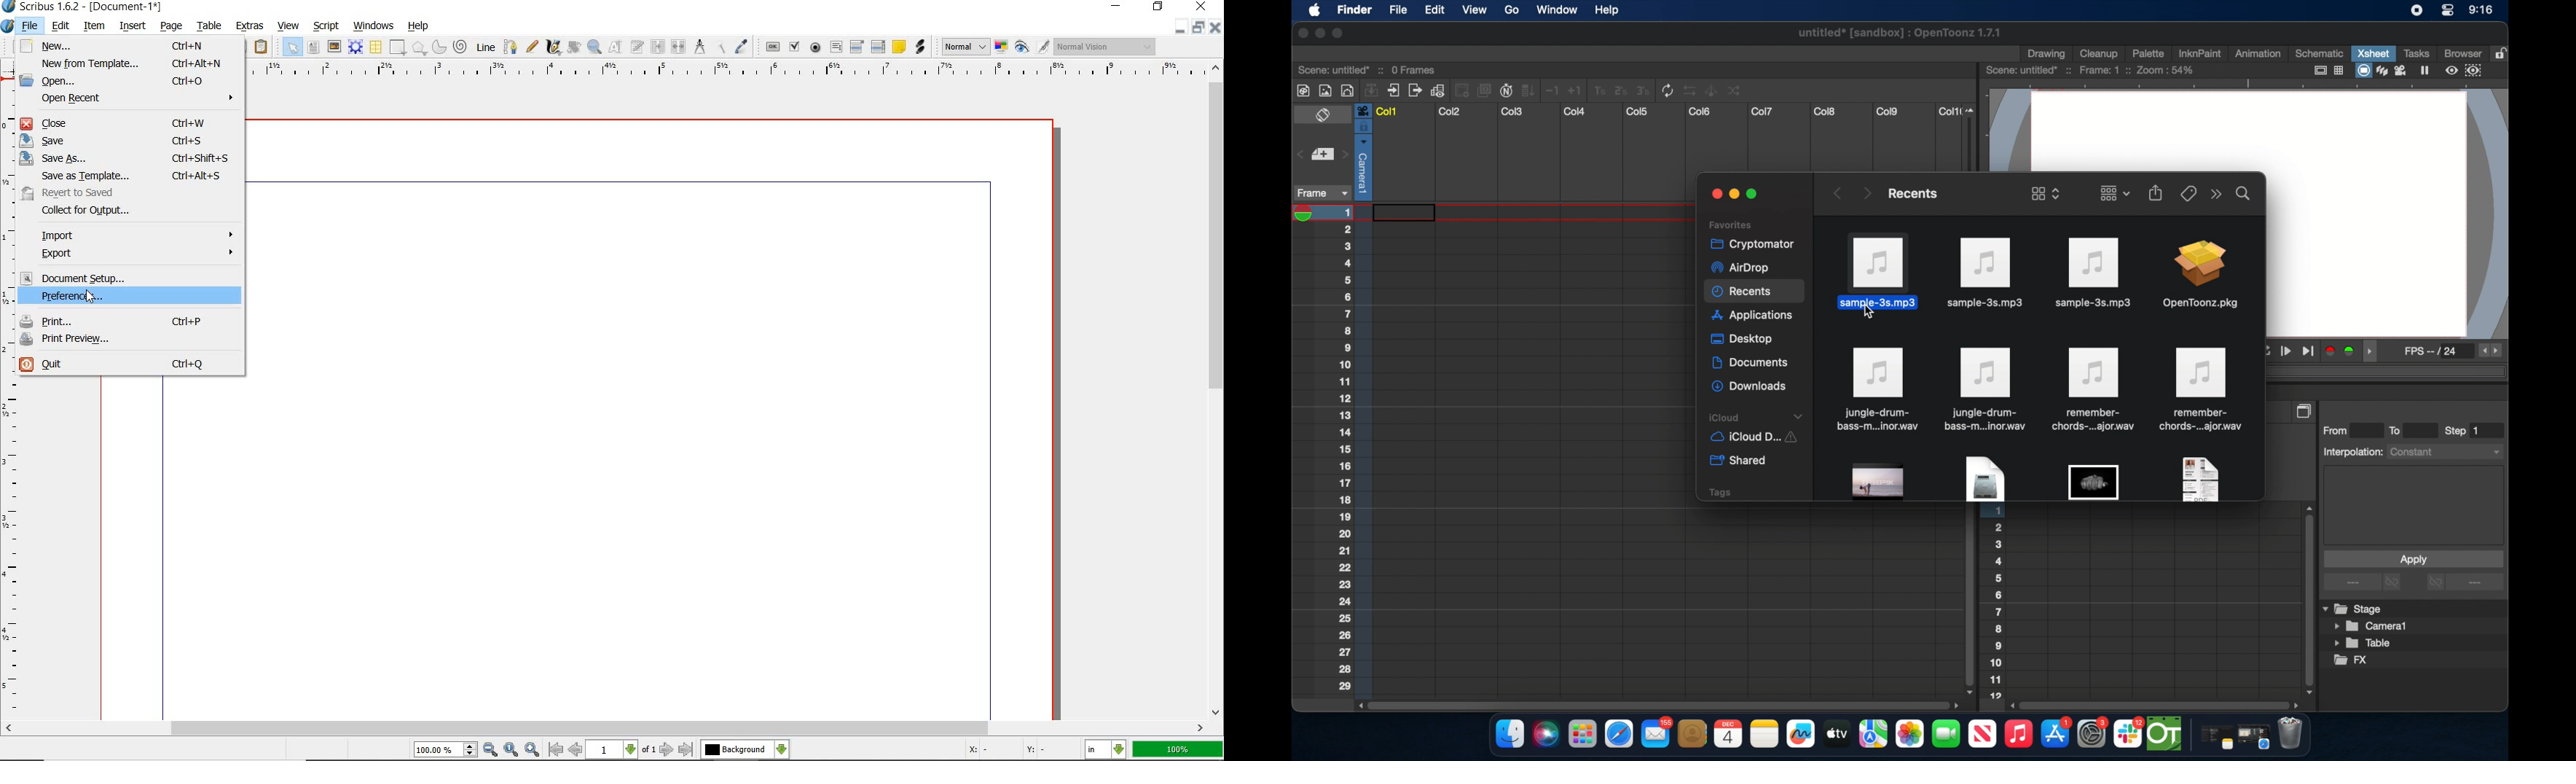 The height and width of the screenshot is (784, 2576). What do you see at coordinates (2156, 192) in the screenshot?
I see `share` at bounding box center [2156, 192].